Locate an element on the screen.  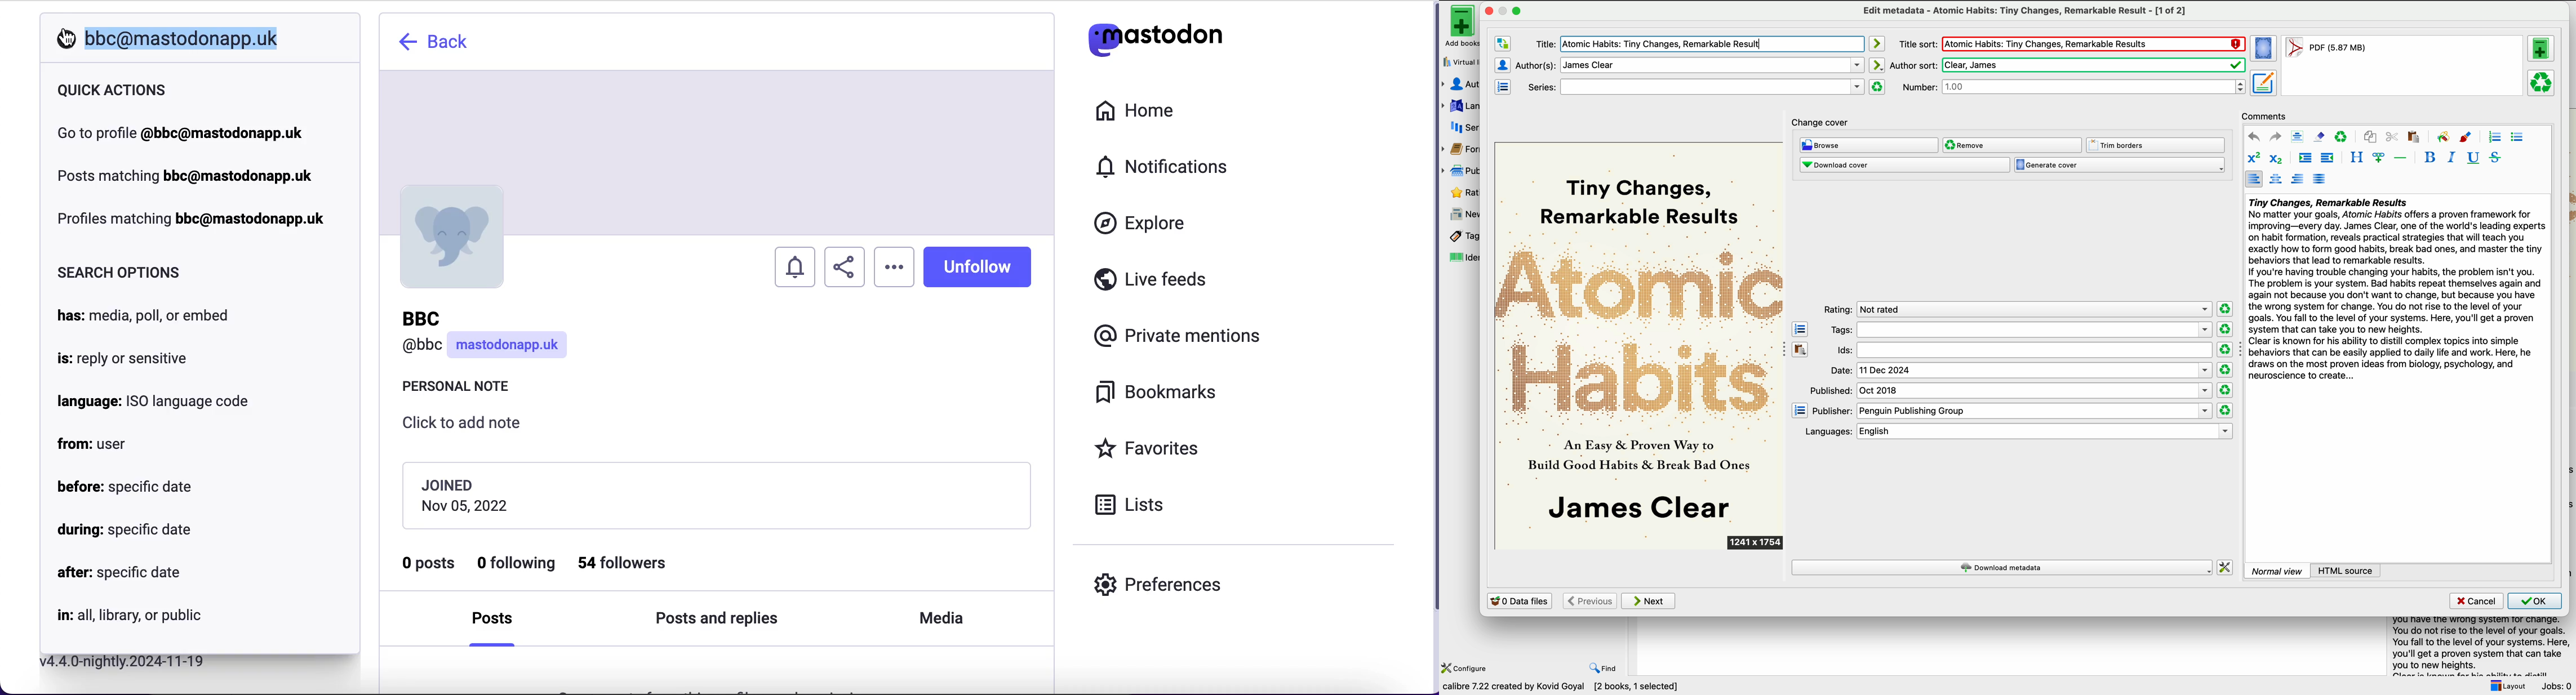
italic is located at coordinates (2452, 157).